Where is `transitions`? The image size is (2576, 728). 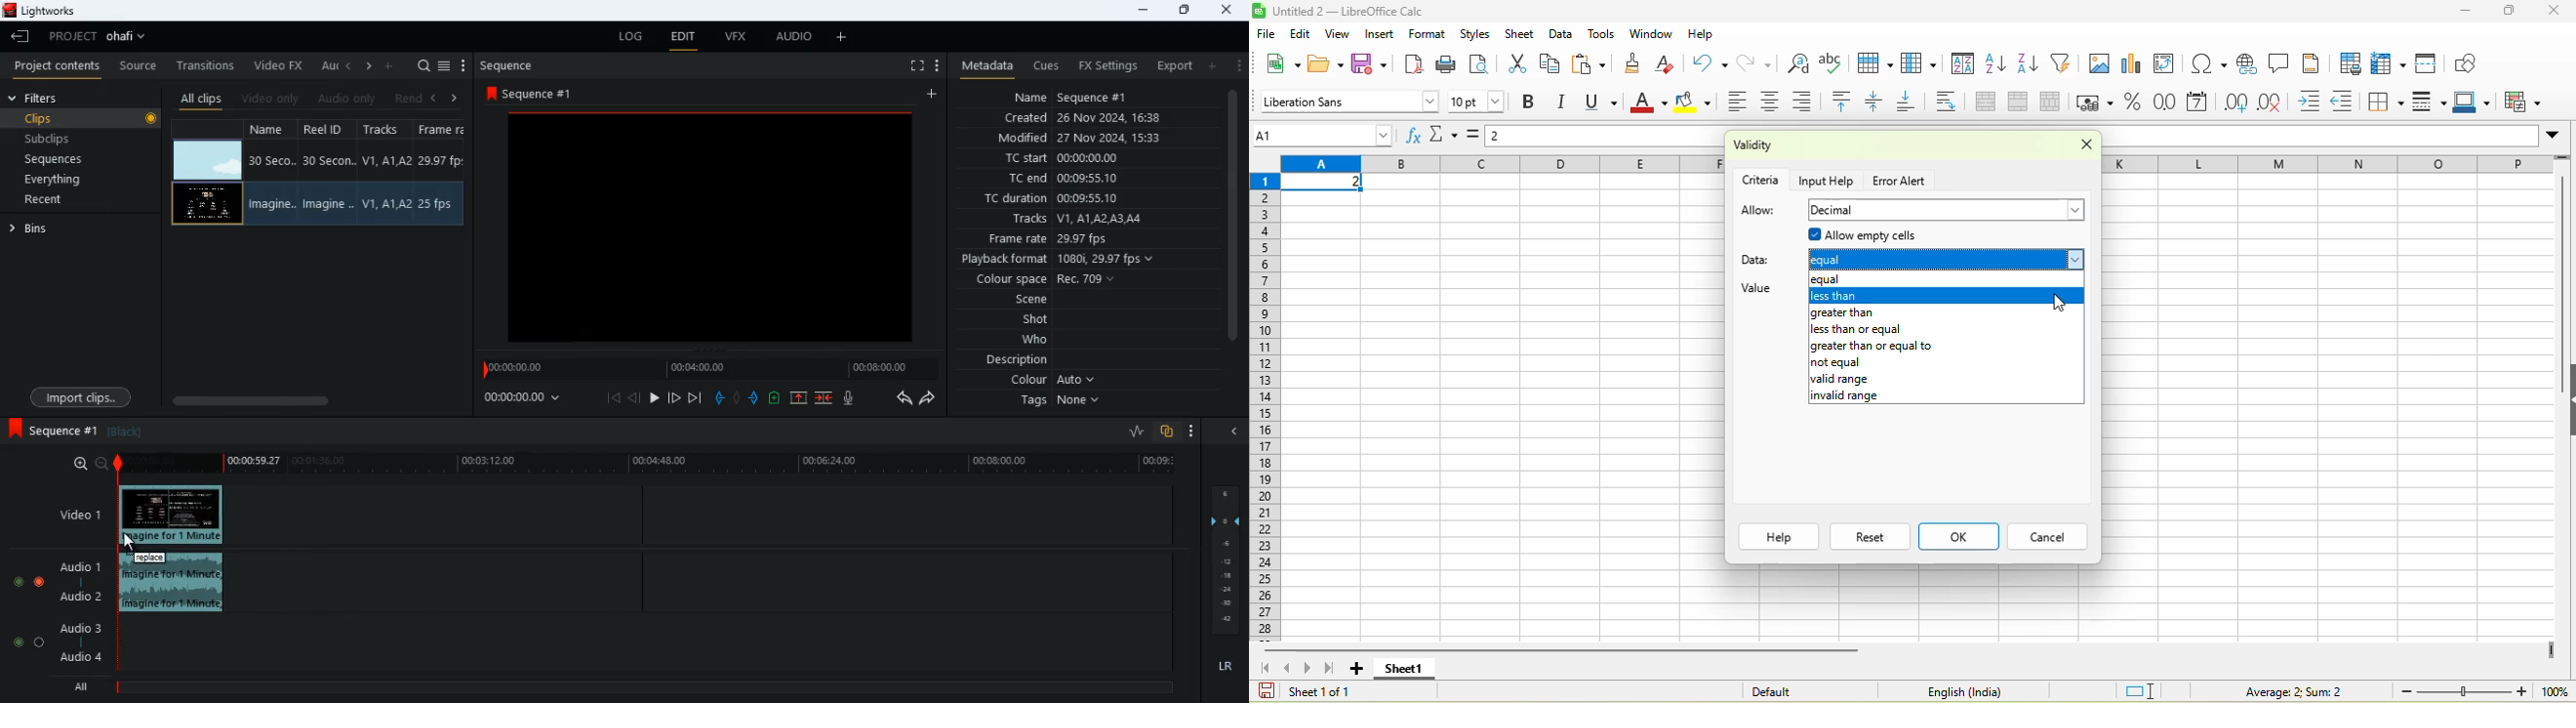 transitions is located at coordinates (208, 62).